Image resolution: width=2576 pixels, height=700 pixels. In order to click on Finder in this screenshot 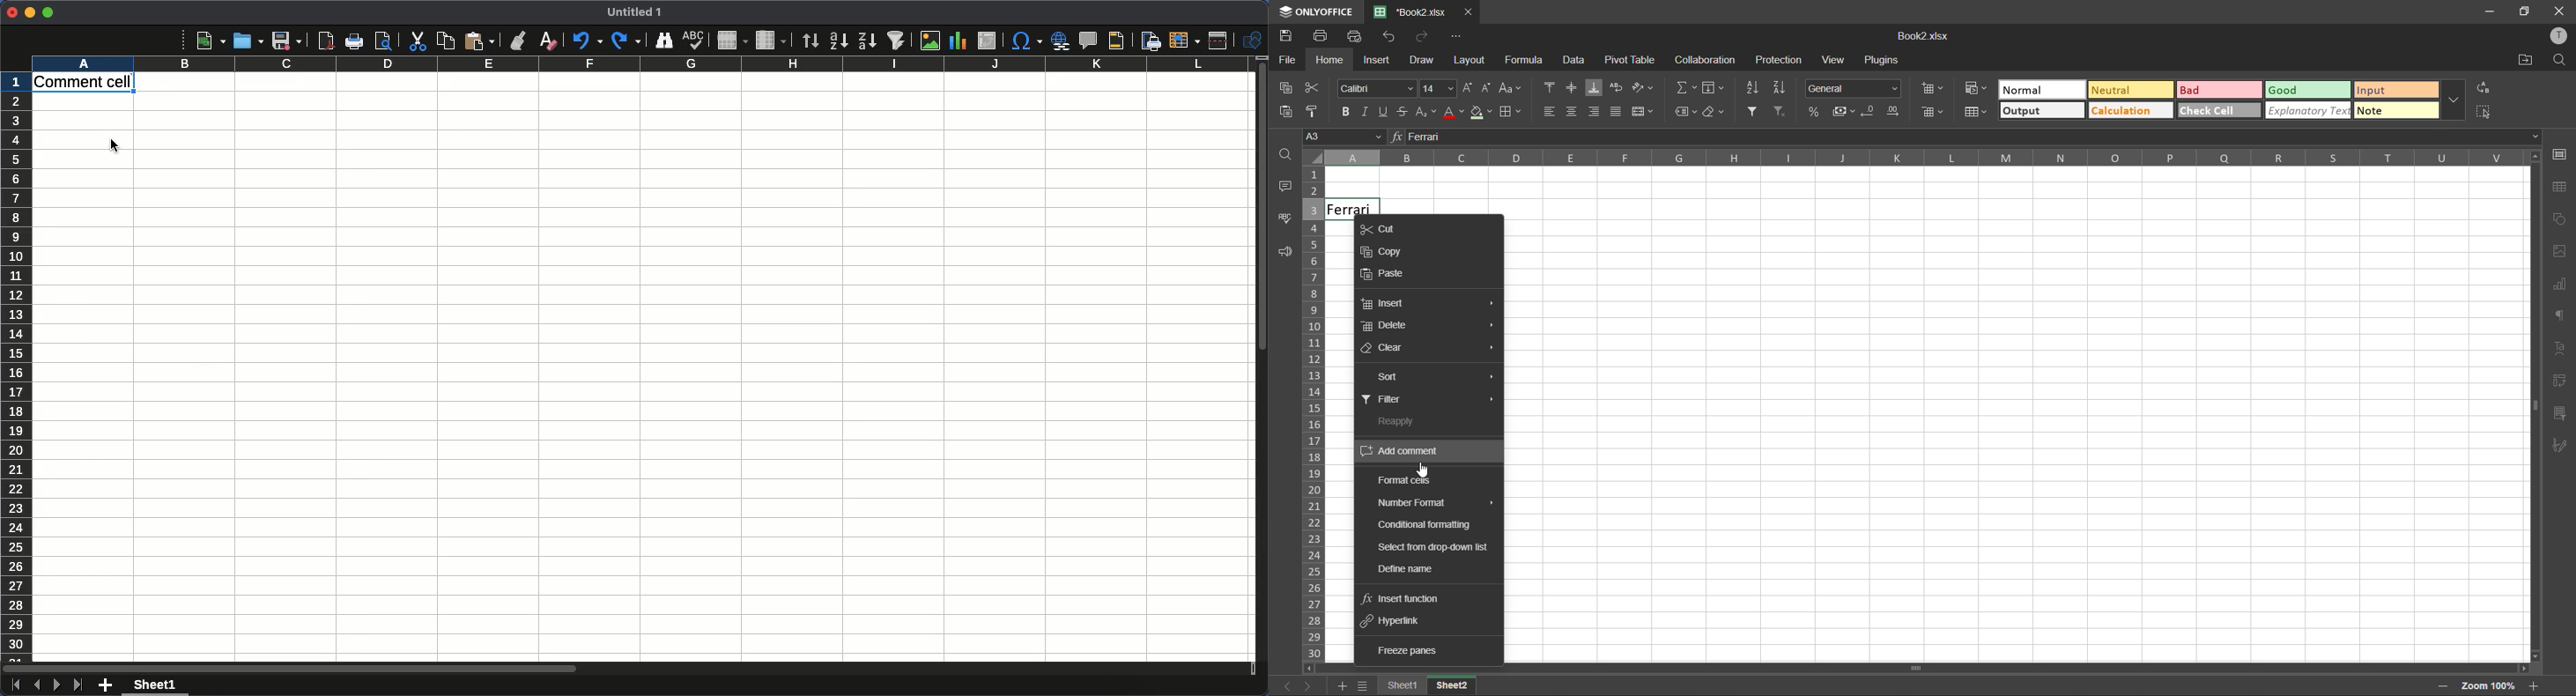, I will do `click(665, 40)`.